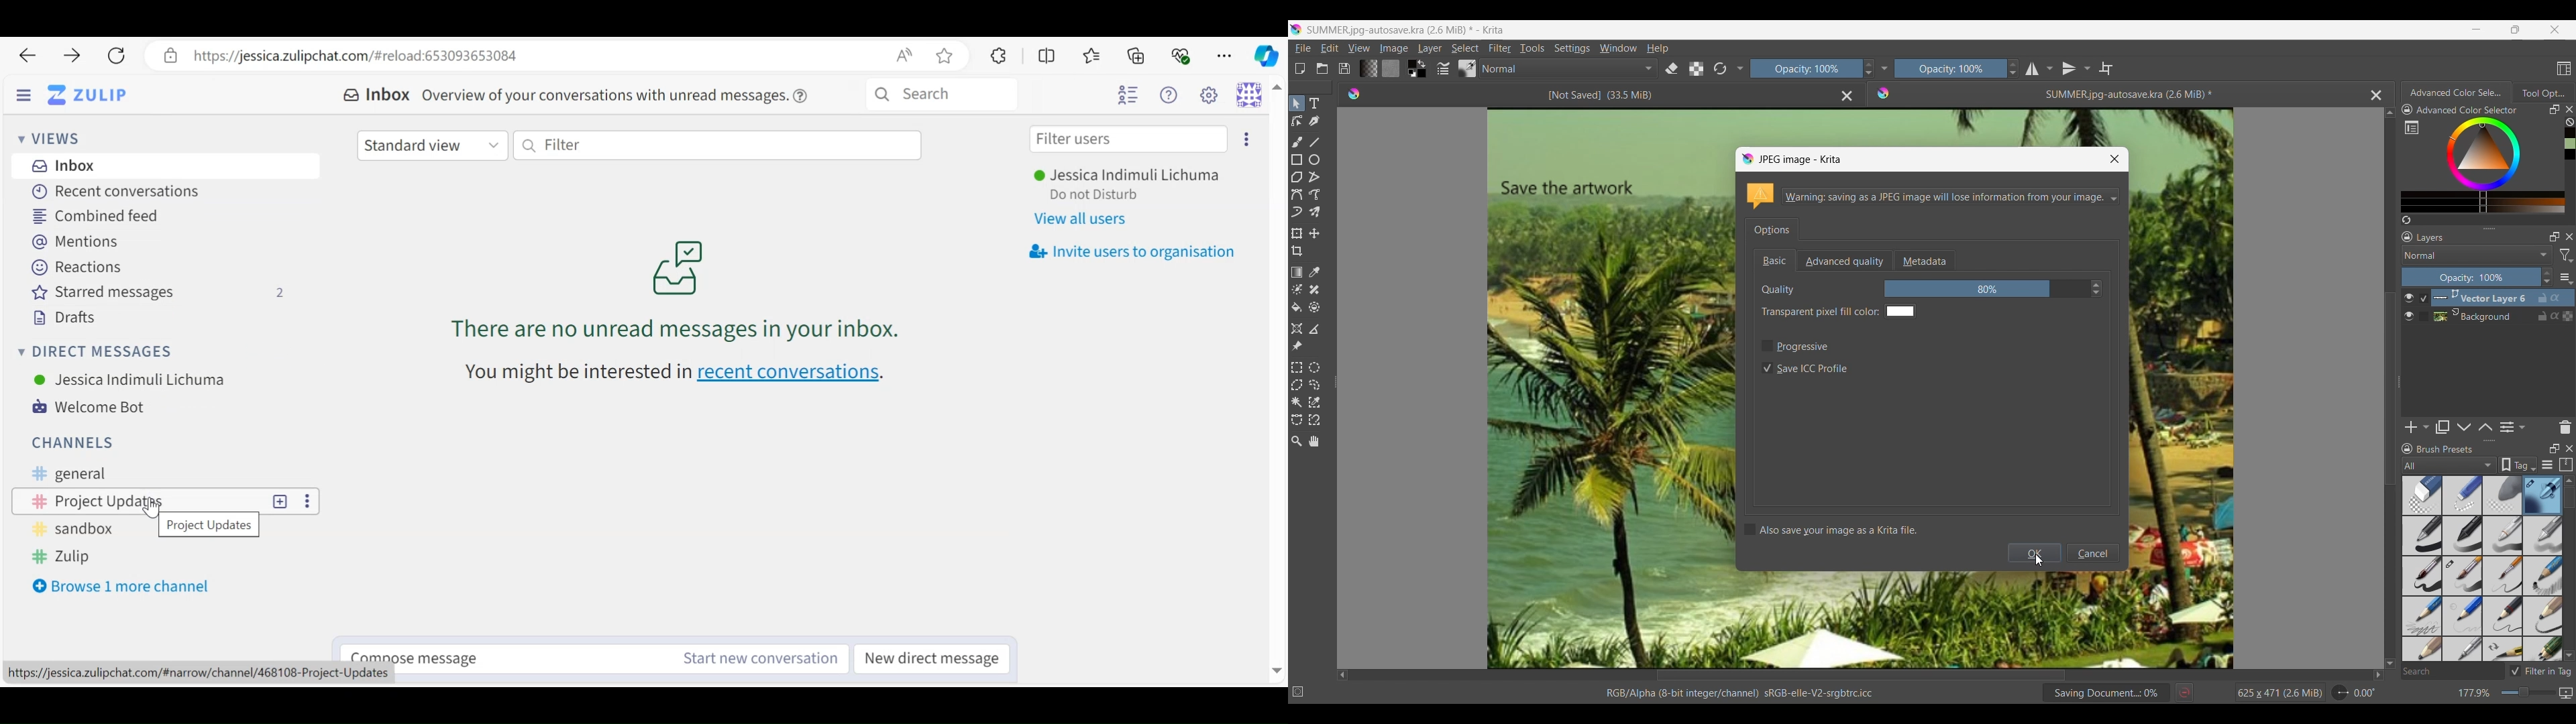 The width and height of the screenshot is (2576, 728). What do you see at coordinates (150, 508) in the screenshot?
I see `Cursor` at bounding box center [150, 508].